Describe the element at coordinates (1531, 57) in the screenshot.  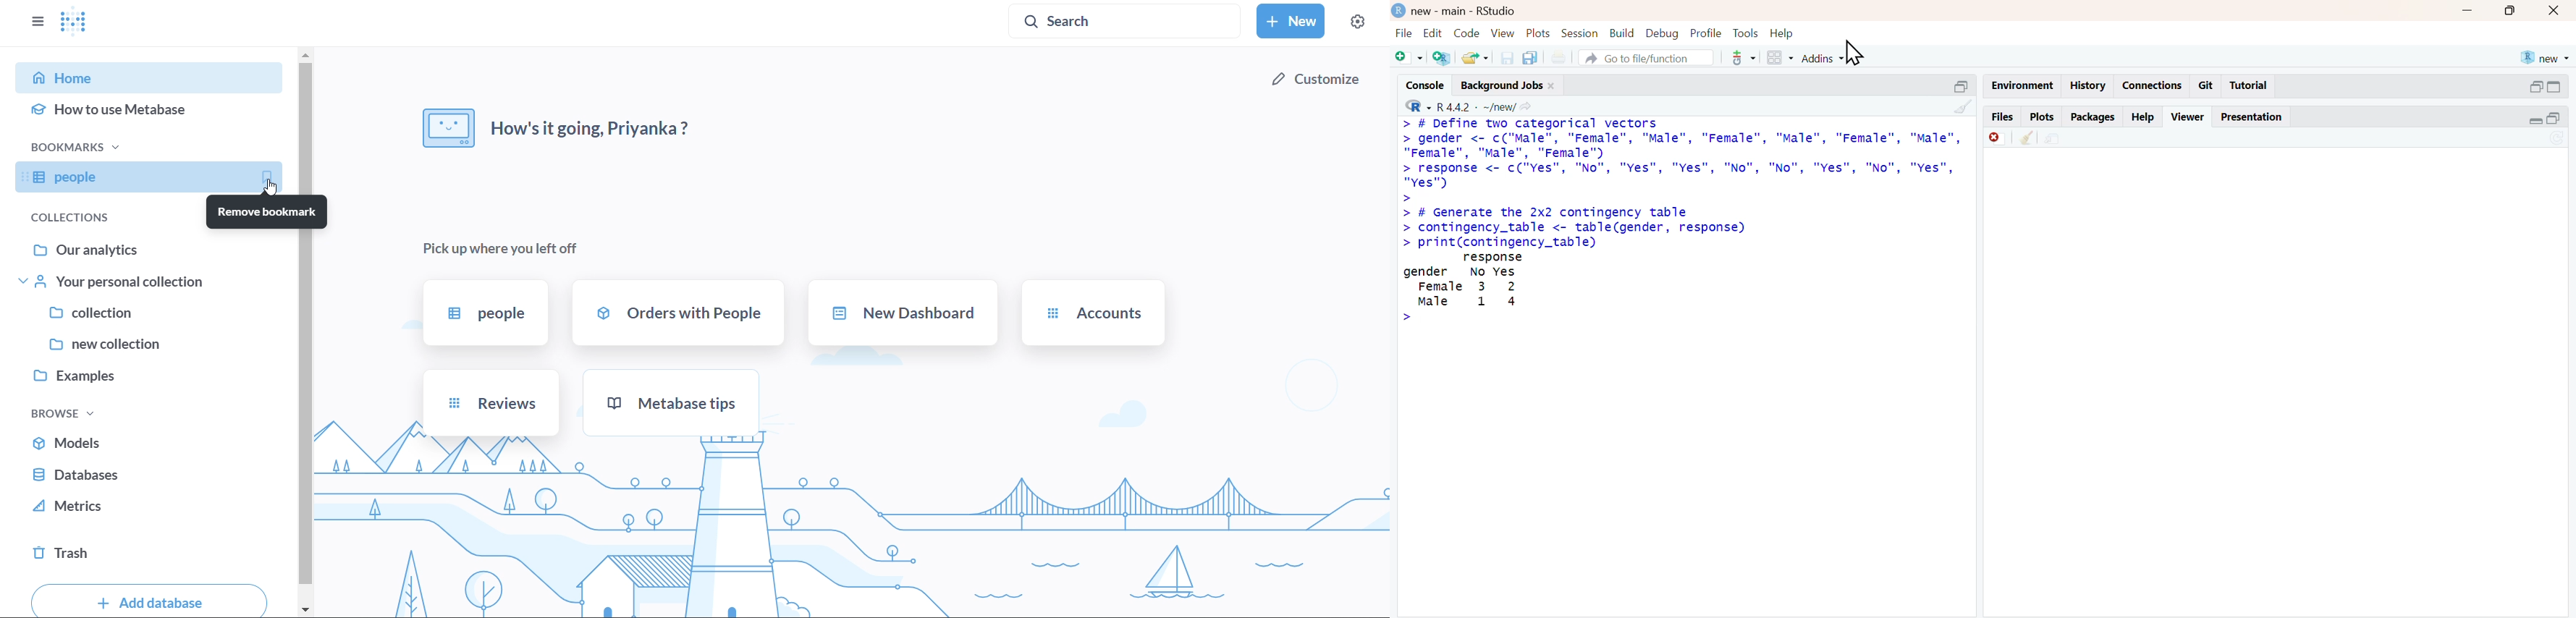
I see `copy` at that location.